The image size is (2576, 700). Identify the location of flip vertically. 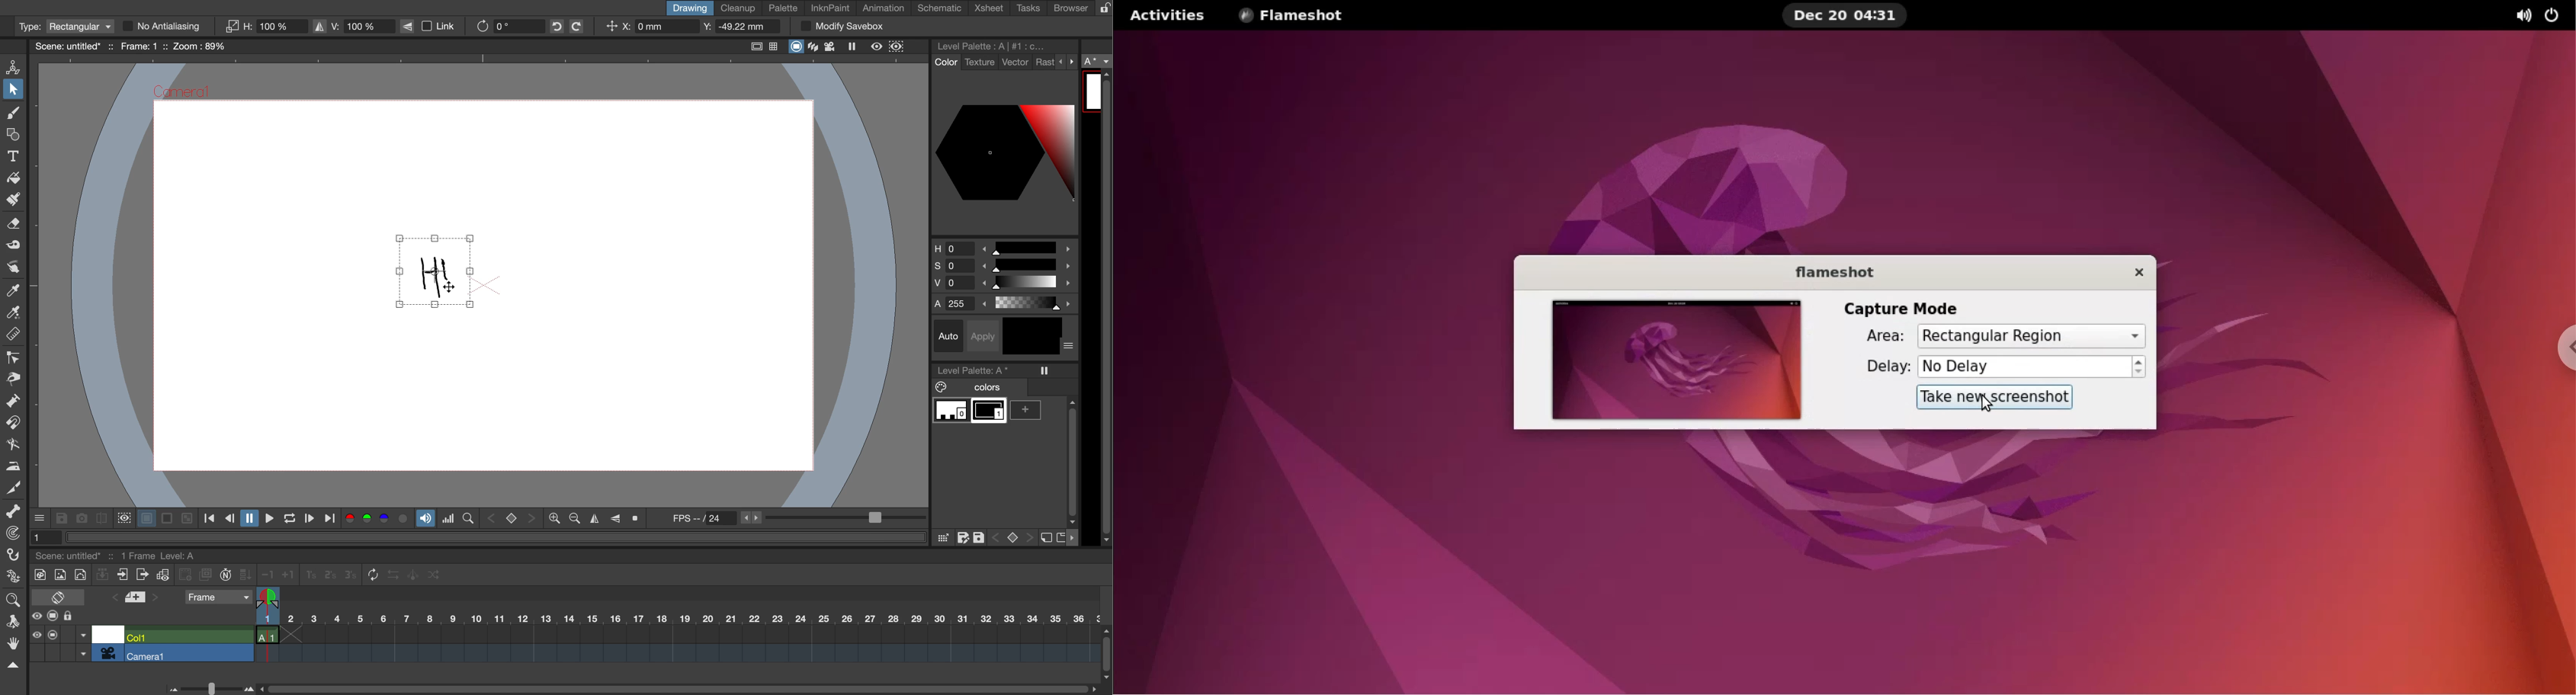
(616, 517).